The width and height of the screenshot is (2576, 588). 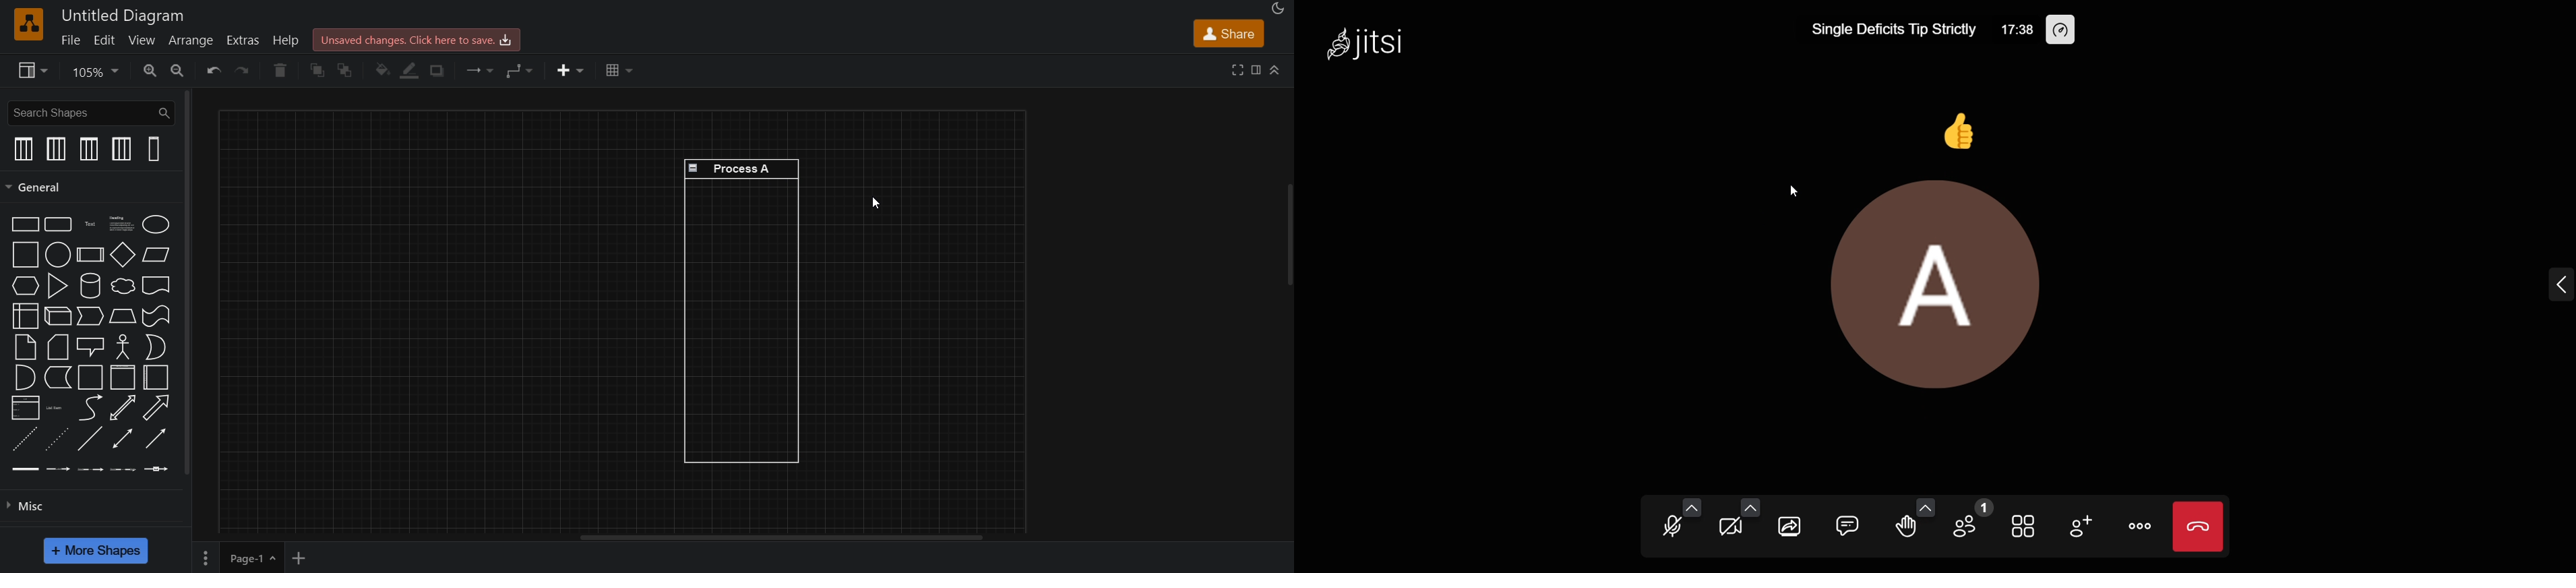 I want to click on audio setting, so click(x=1692, y=507).